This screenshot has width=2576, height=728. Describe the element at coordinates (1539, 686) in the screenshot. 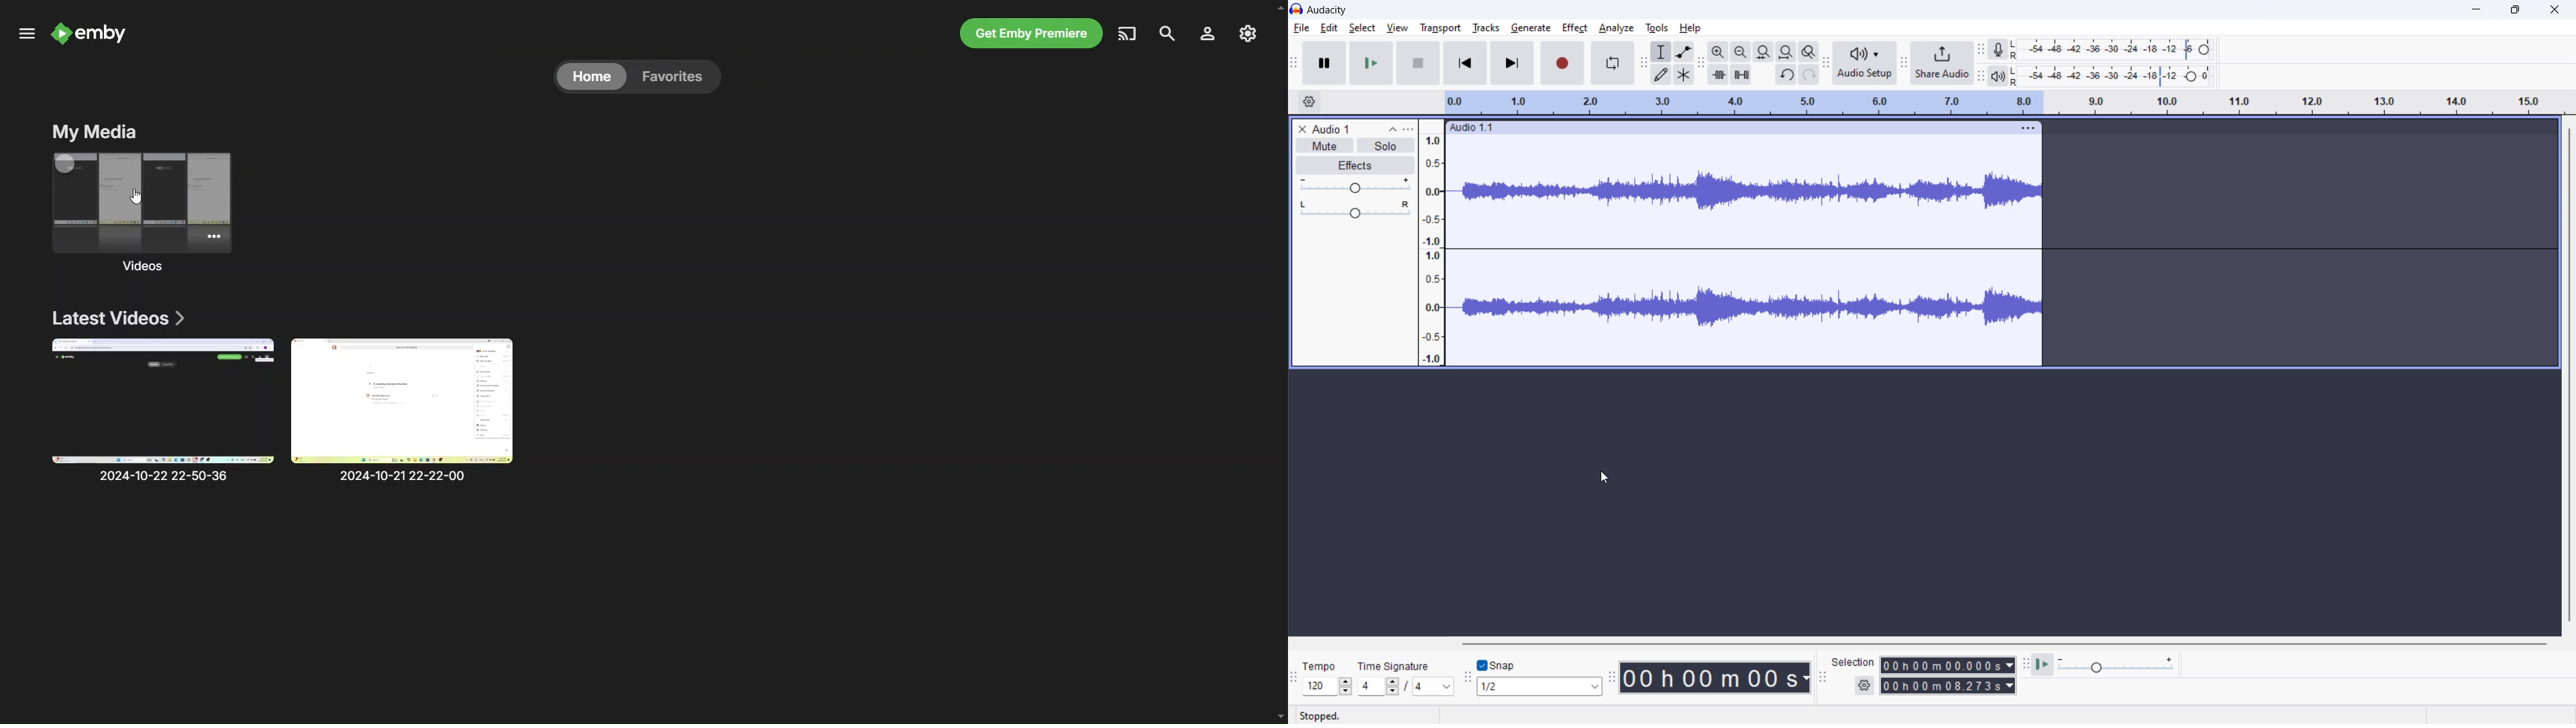

I see `select snapping` at that location.